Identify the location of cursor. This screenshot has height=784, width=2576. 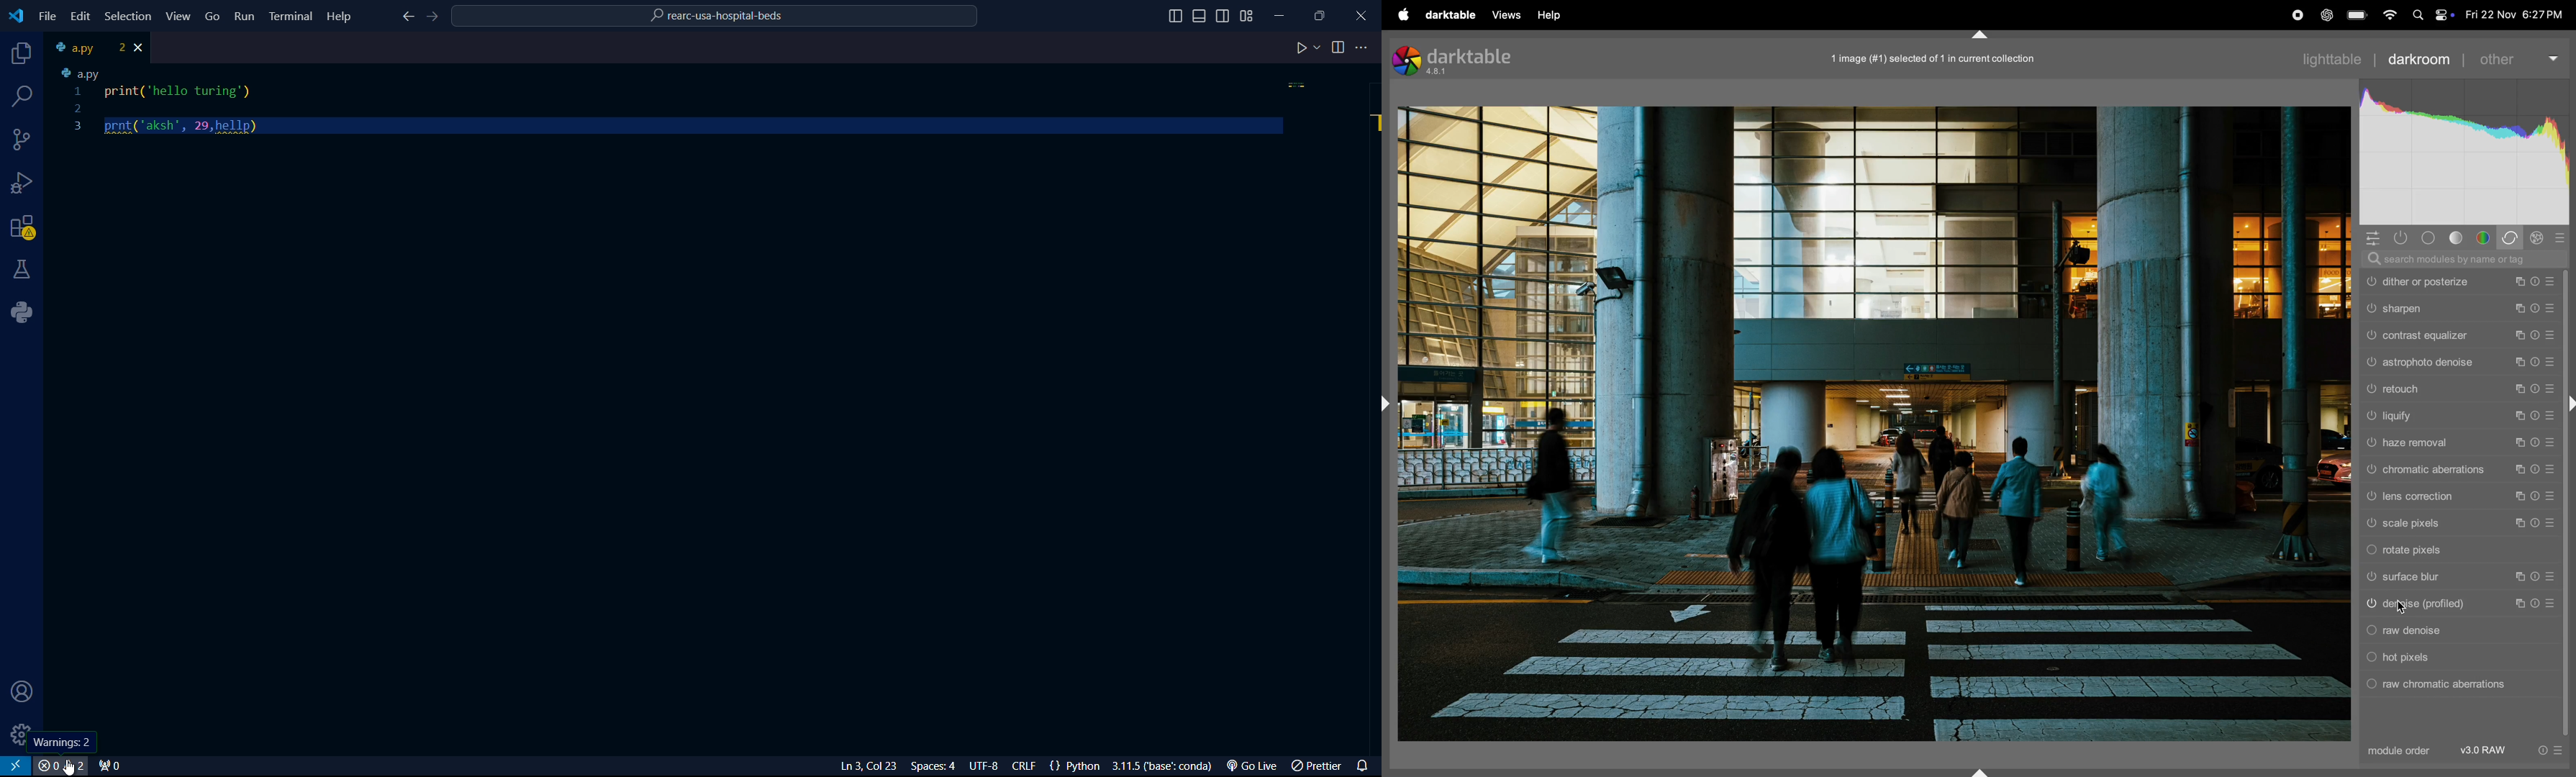
(2403, 608).